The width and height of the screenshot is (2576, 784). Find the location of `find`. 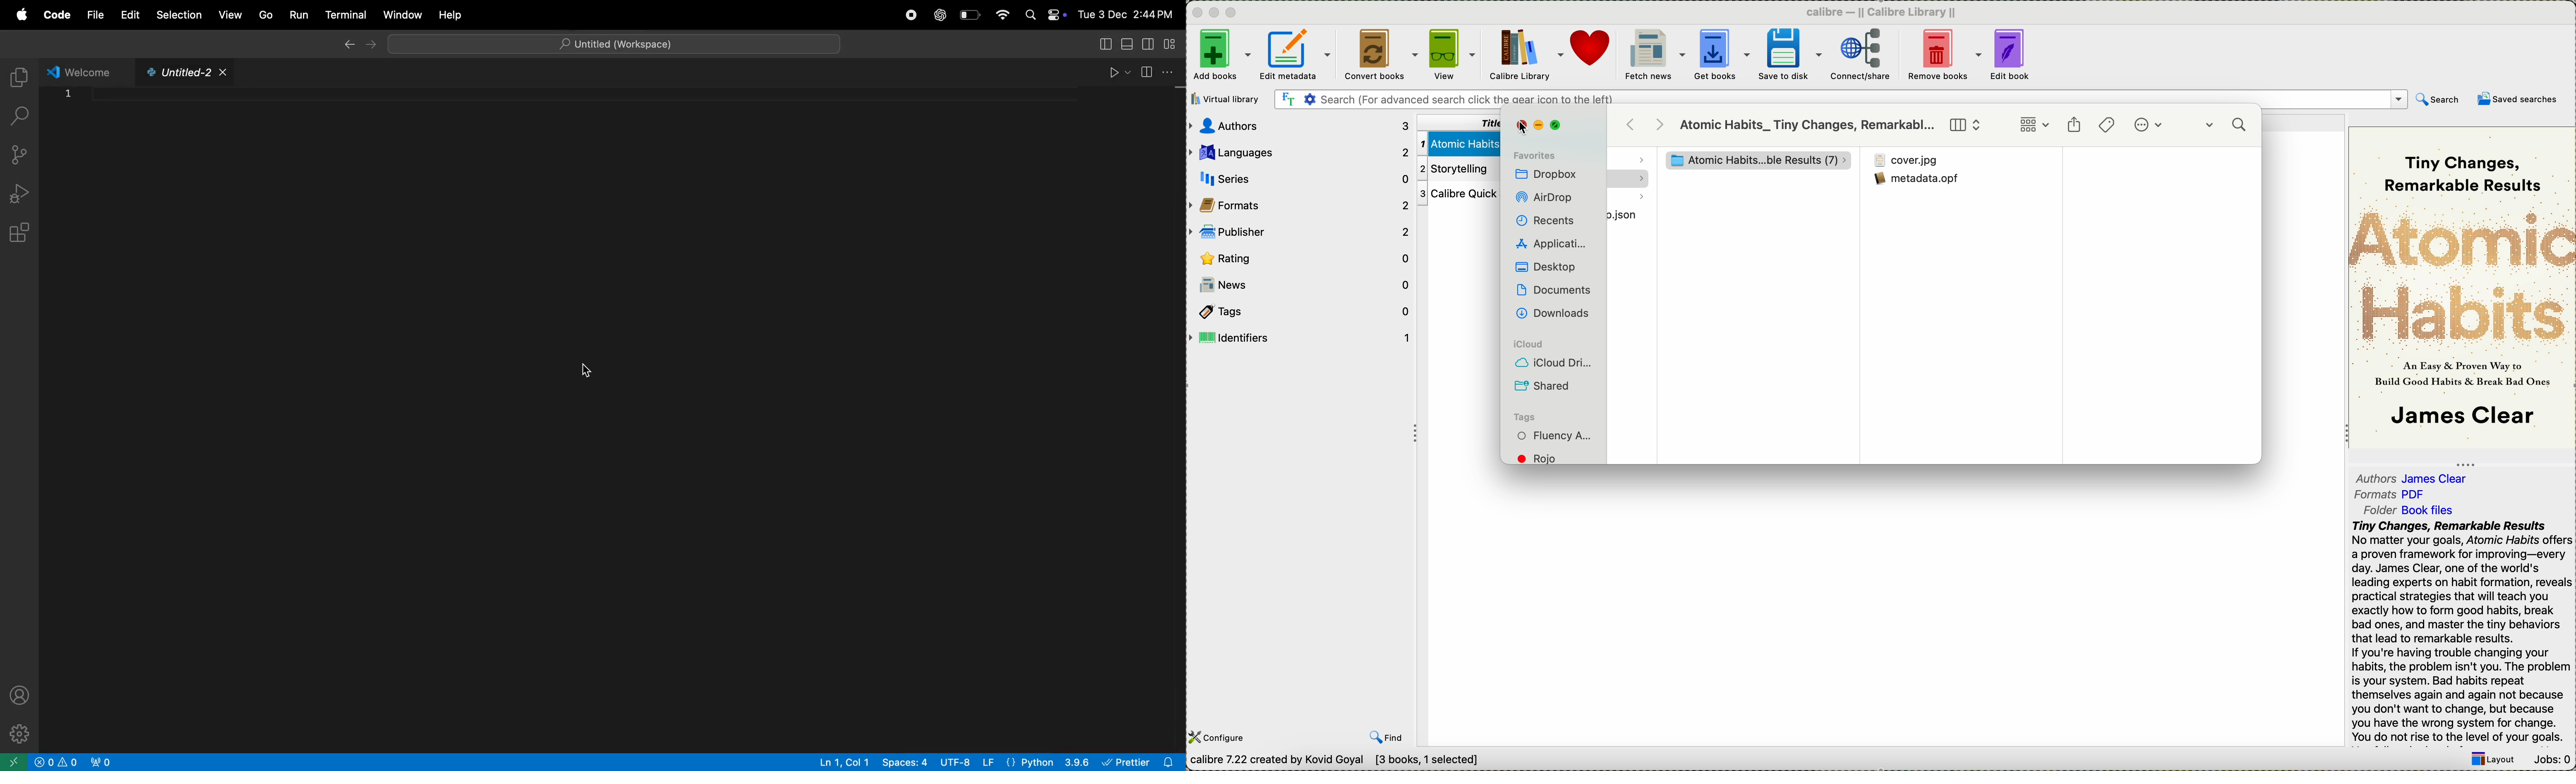

find is located at coordinates (1386, 737).